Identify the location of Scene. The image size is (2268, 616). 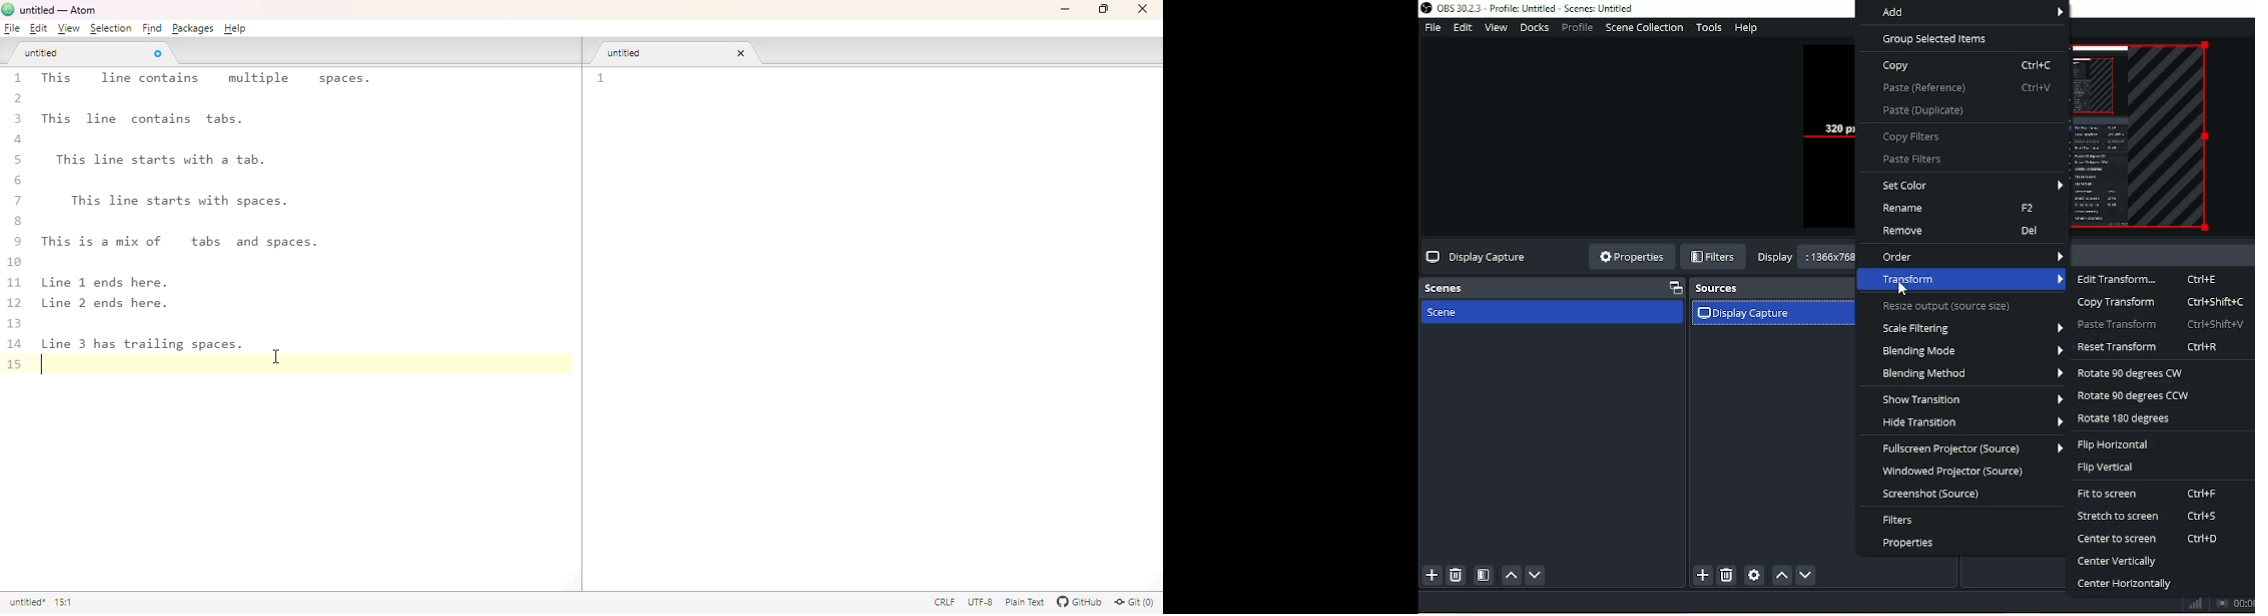
(1454, 313).